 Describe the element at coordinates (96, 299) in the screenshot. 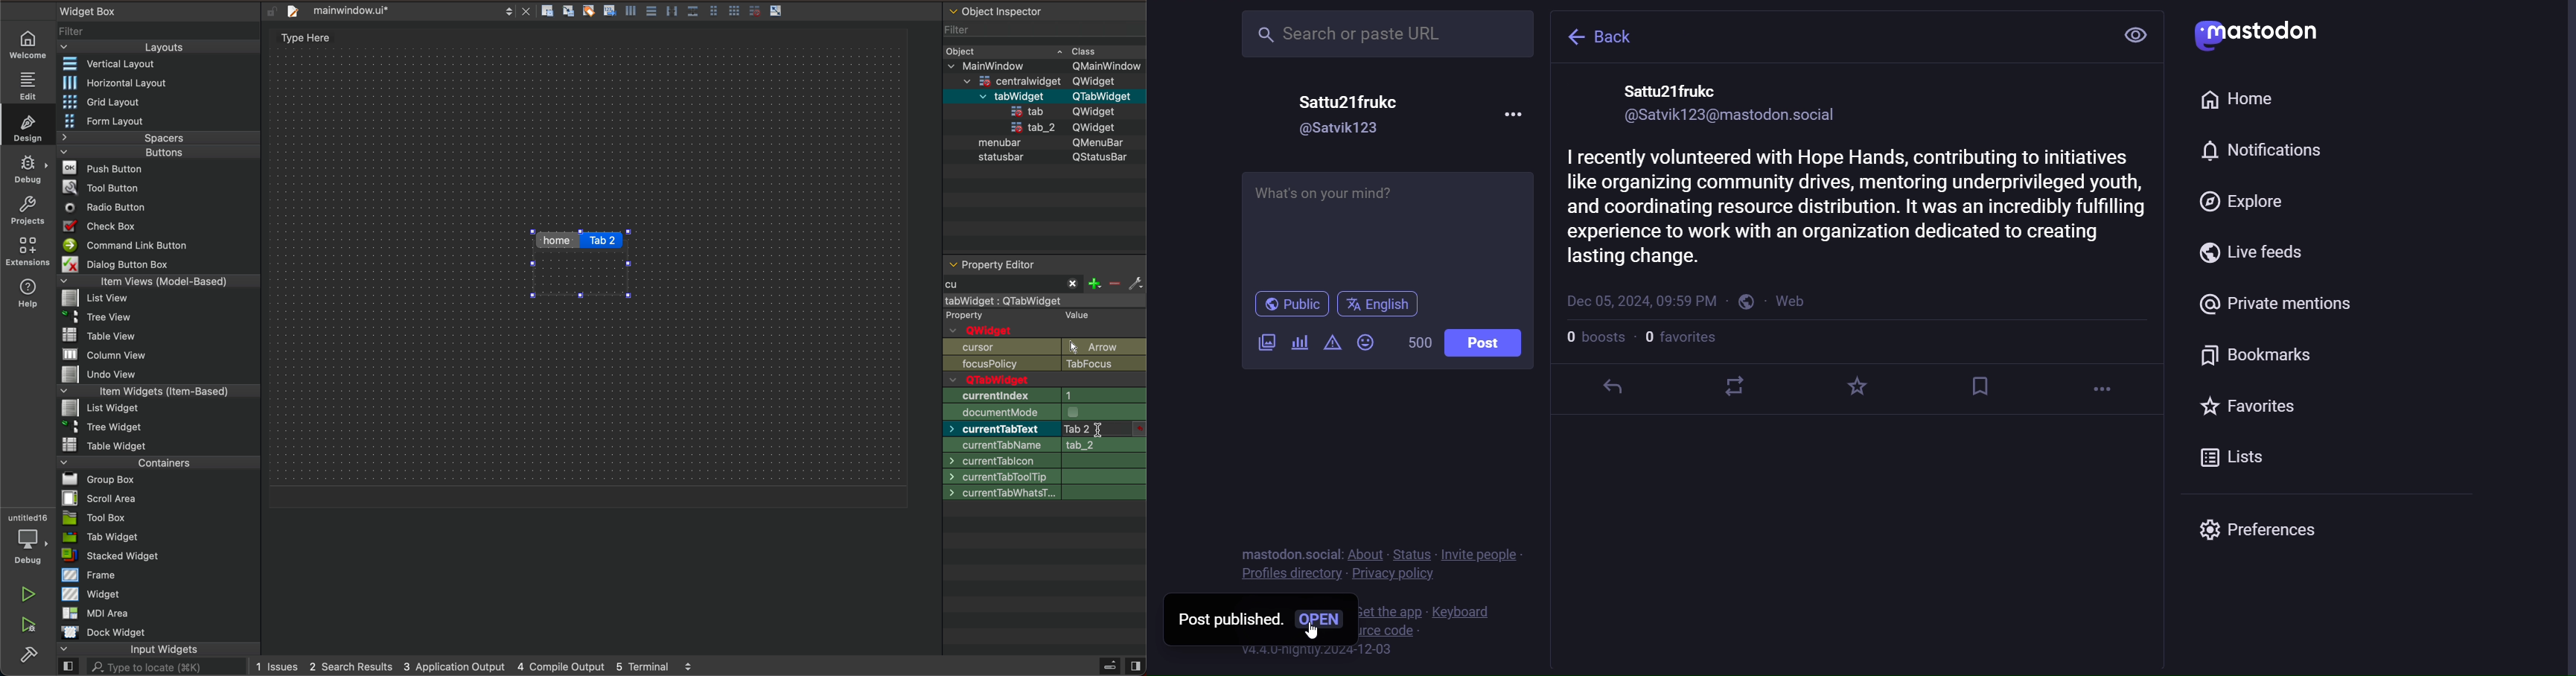

I see ` list View` at that location.